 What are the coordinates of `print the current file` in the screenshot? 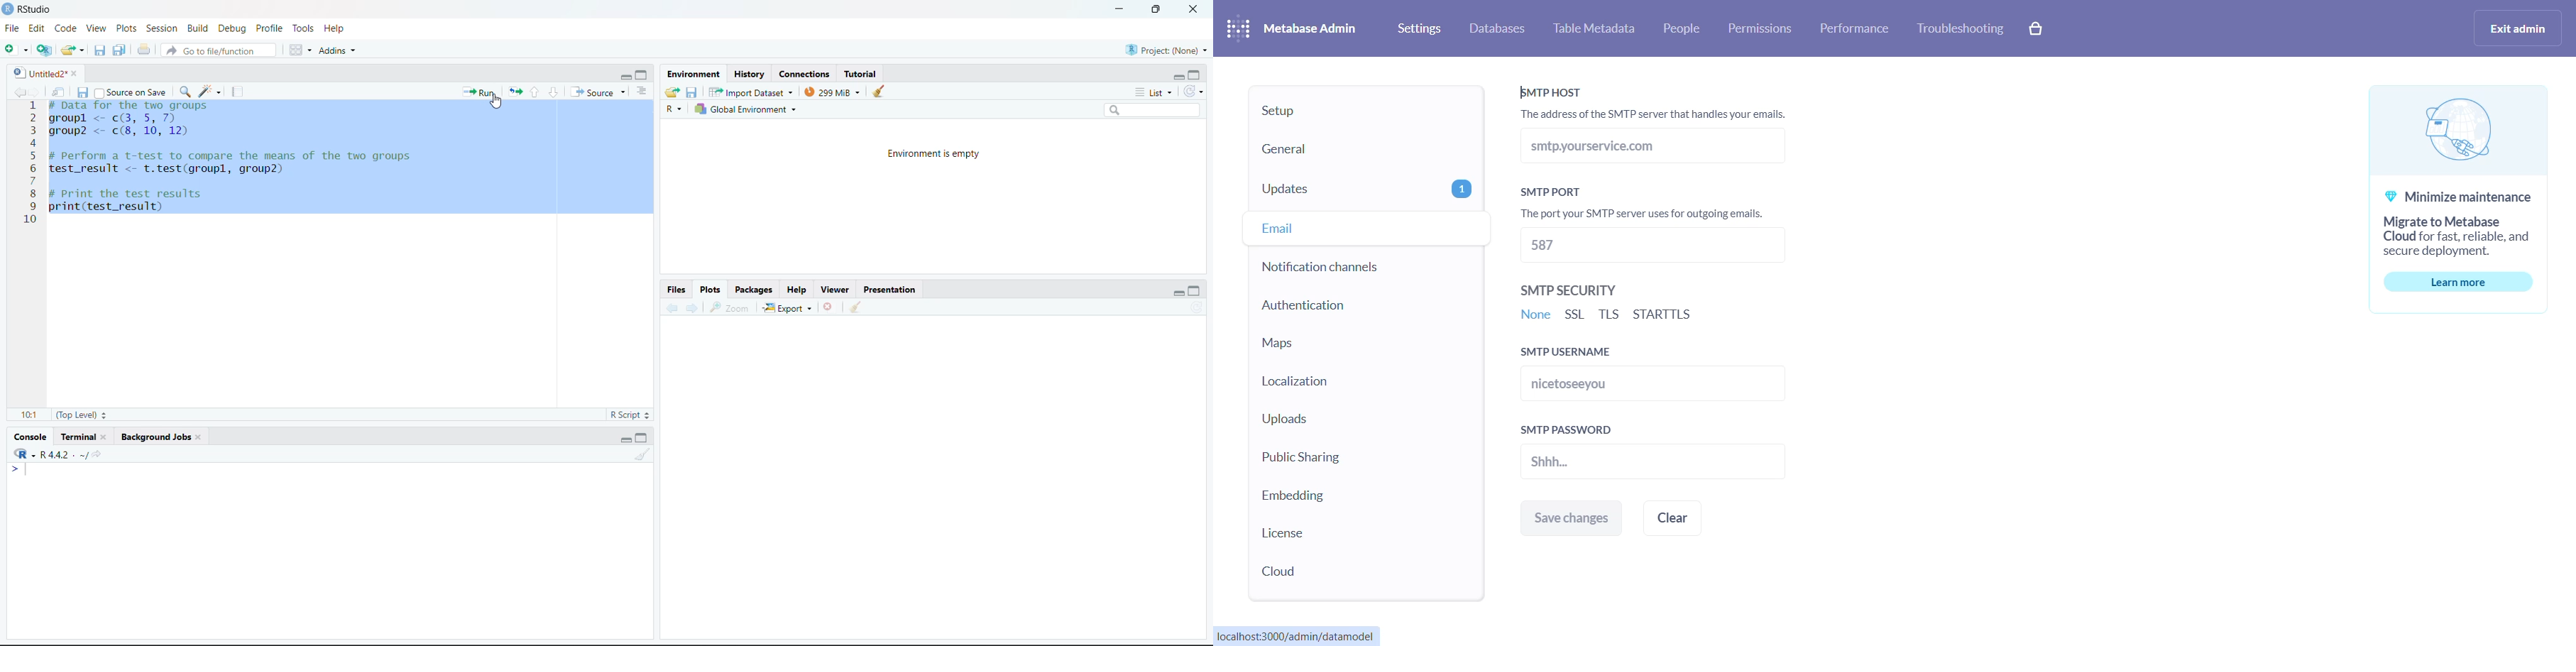 It's located at (144, 50).